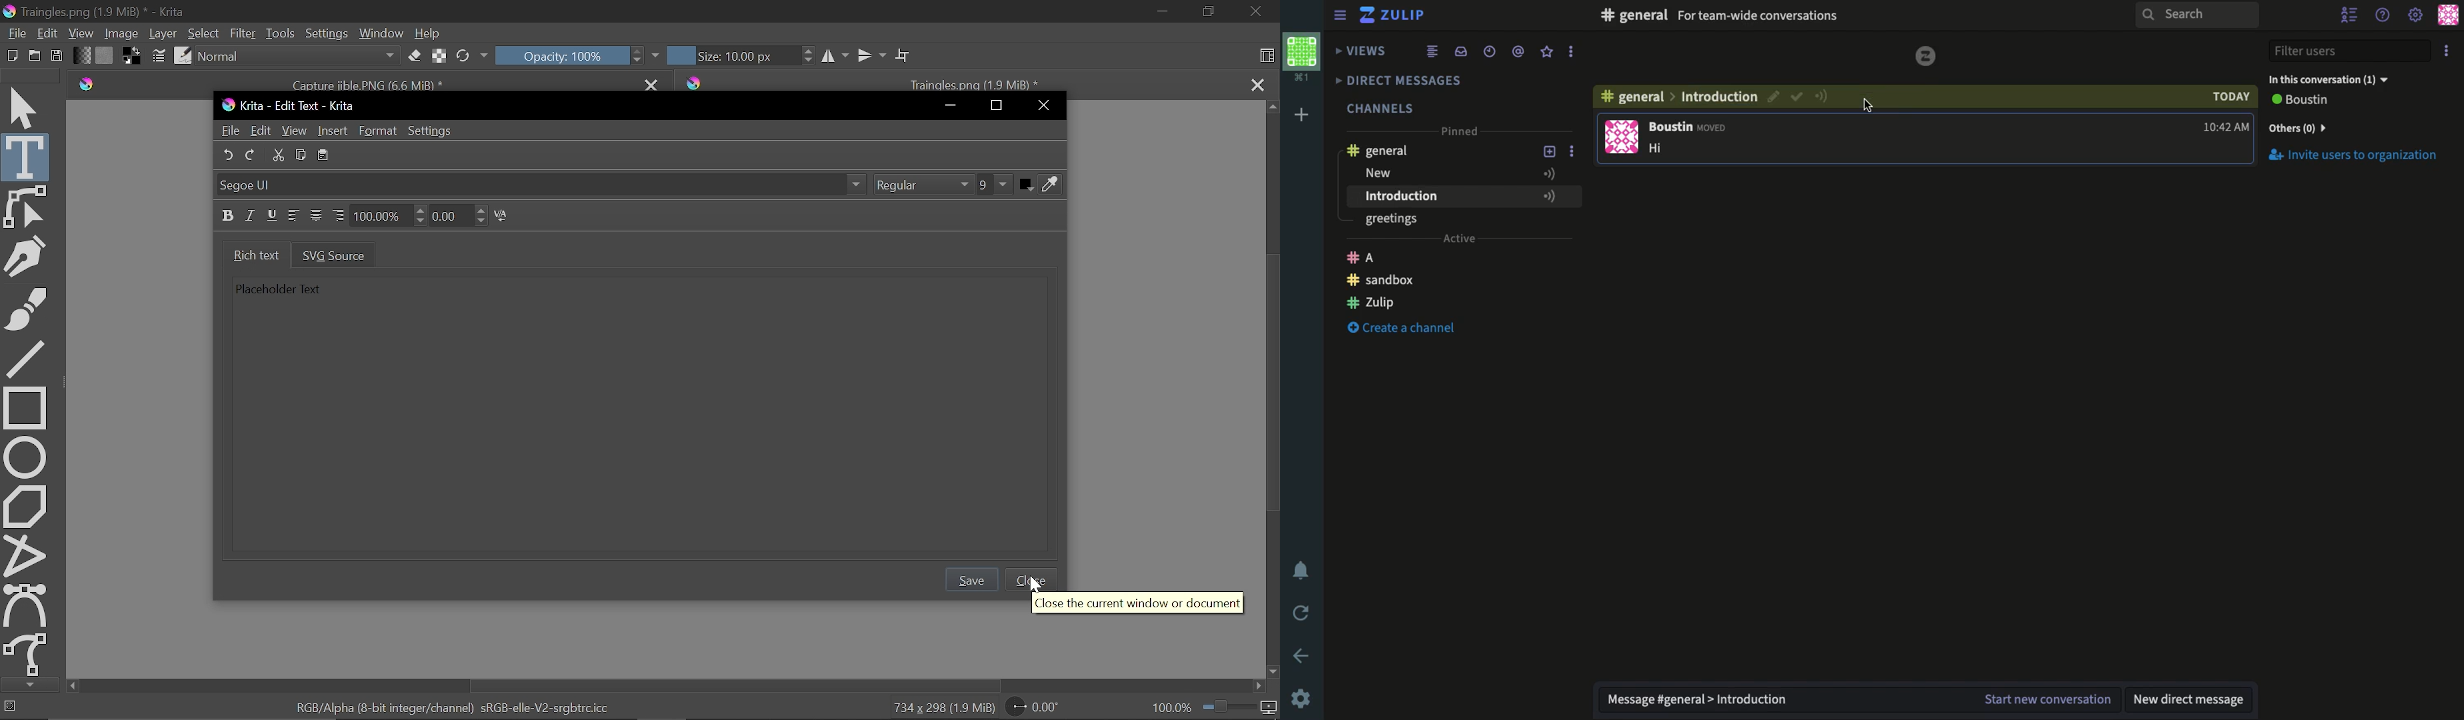 This screenshot has width=2464, height=728. What do you see at coordinates (1492, 50) in the screenshot?
I see `Time` at bounding box center [1492, 50].